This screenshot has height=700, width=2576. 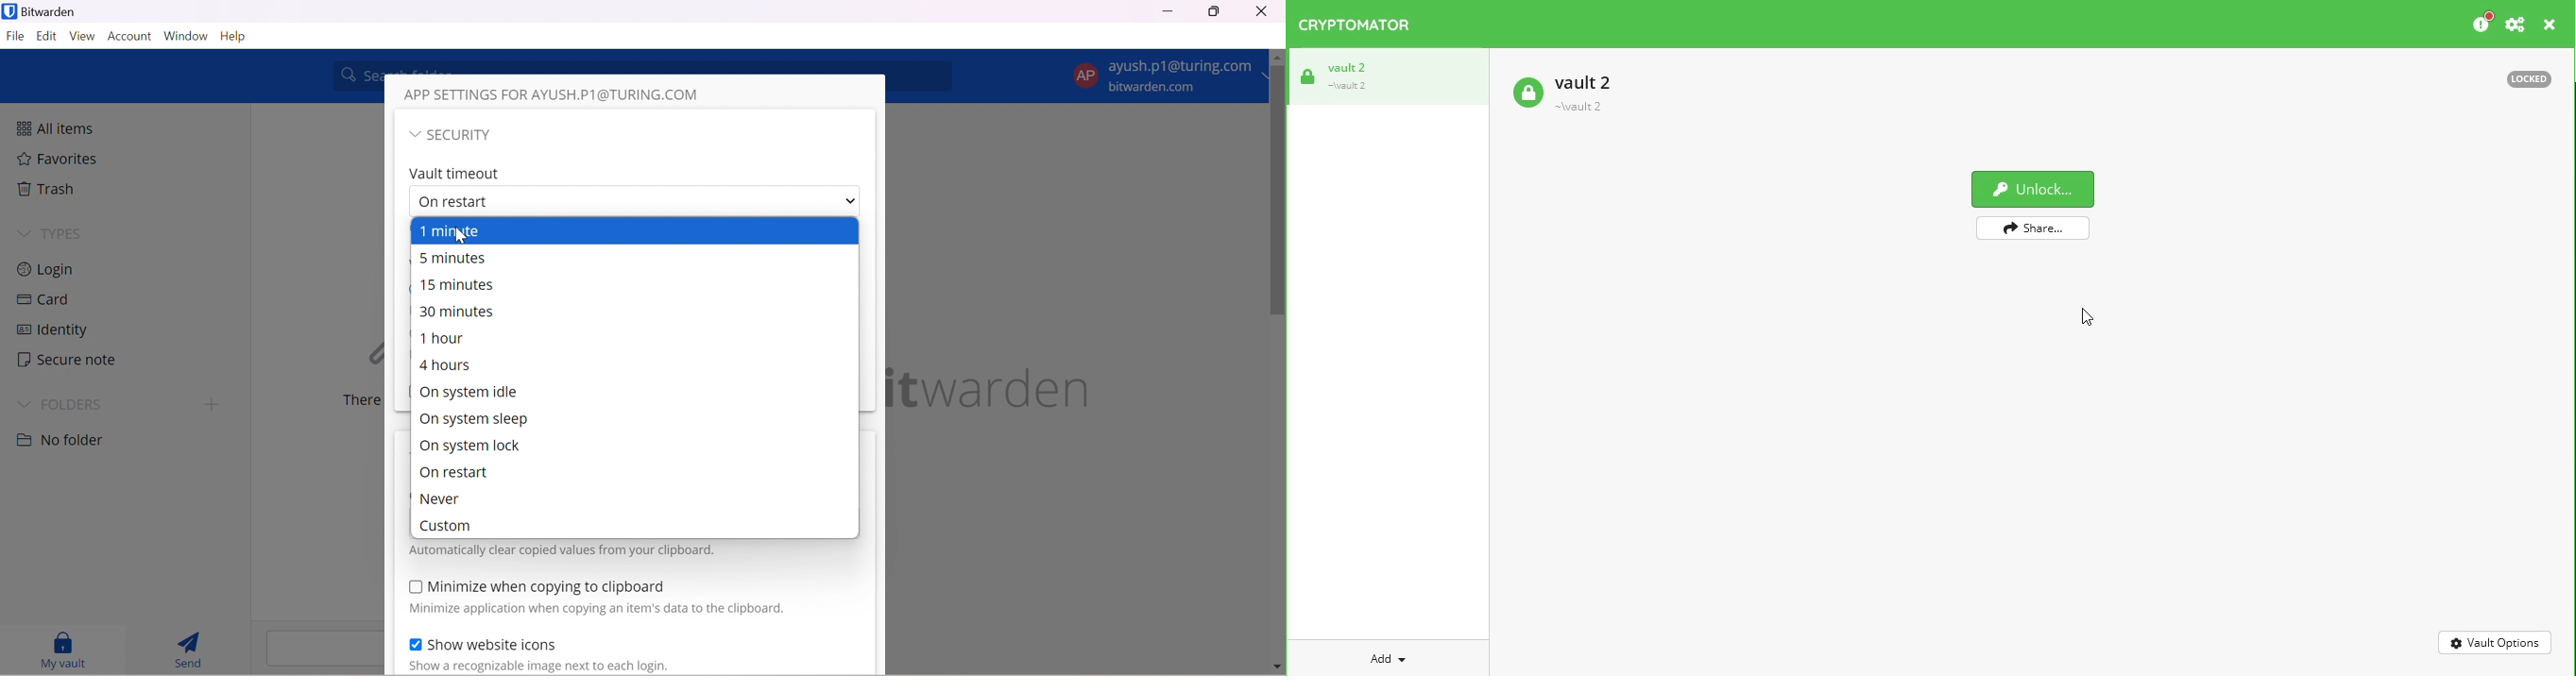 I want to click on Drop Down, so click(x=852, y=200).